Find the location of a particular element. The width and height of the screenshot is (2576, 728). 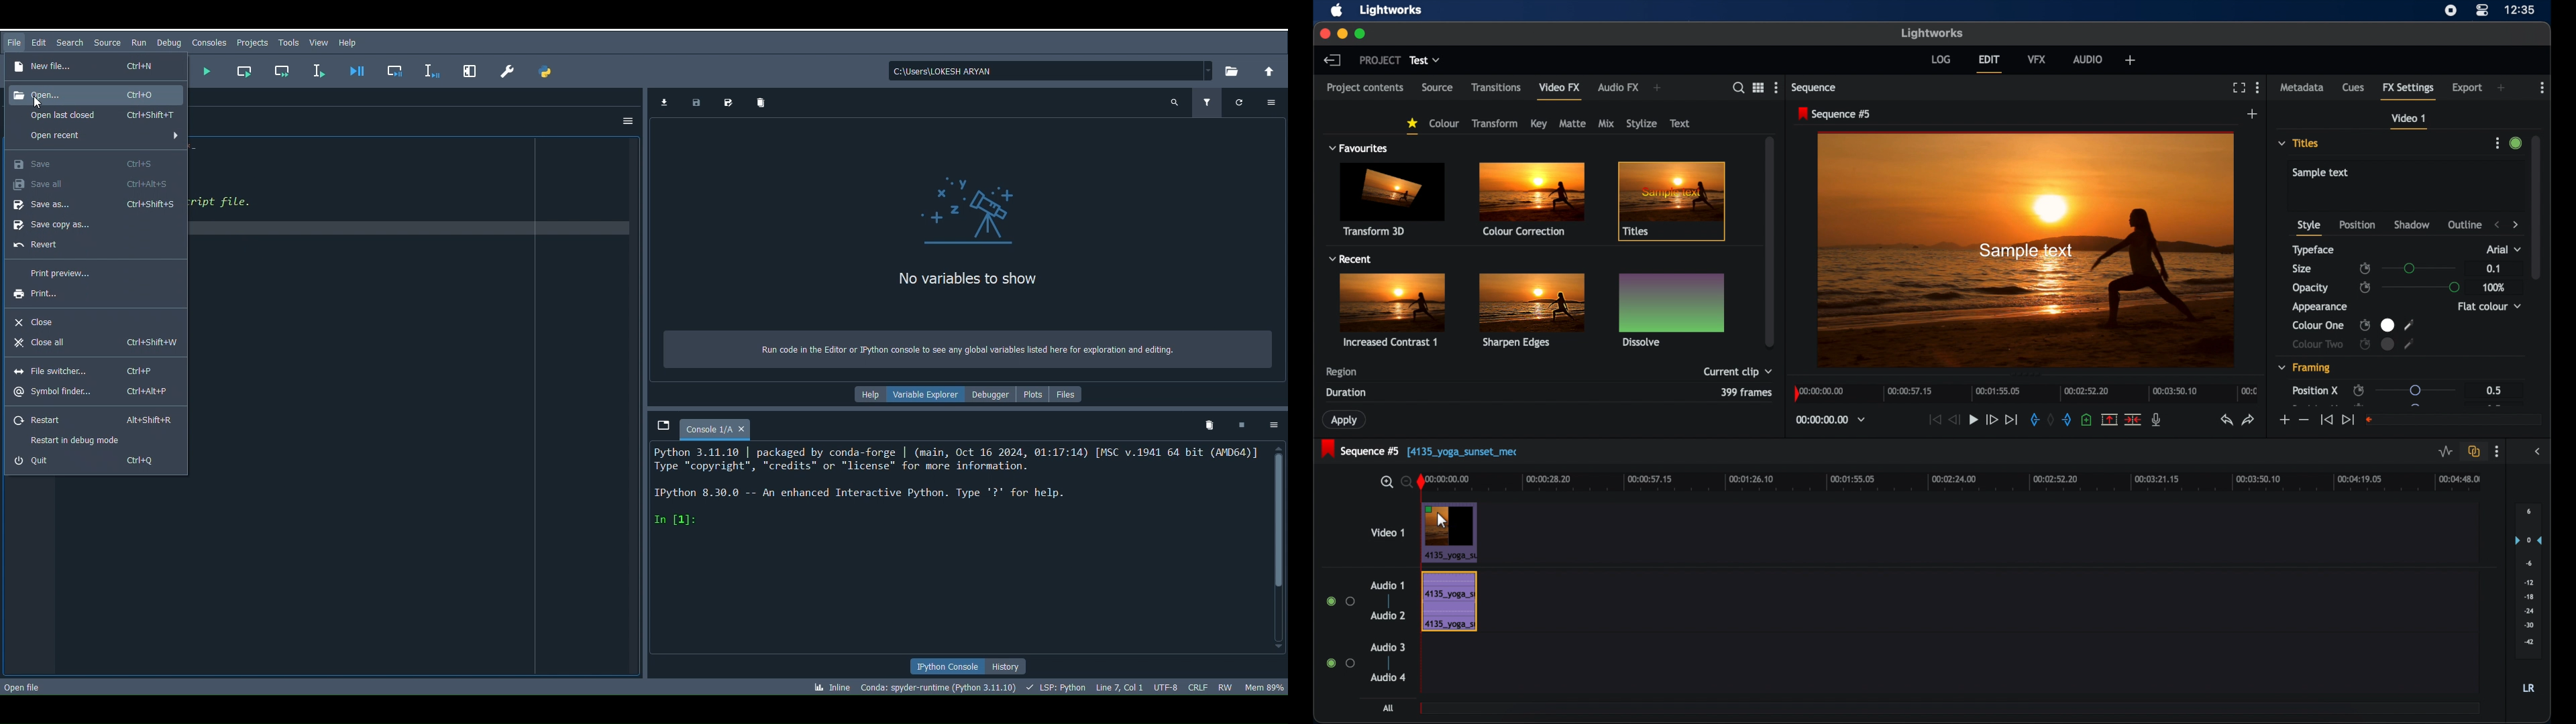

Search is located at coordinates (72, 45).